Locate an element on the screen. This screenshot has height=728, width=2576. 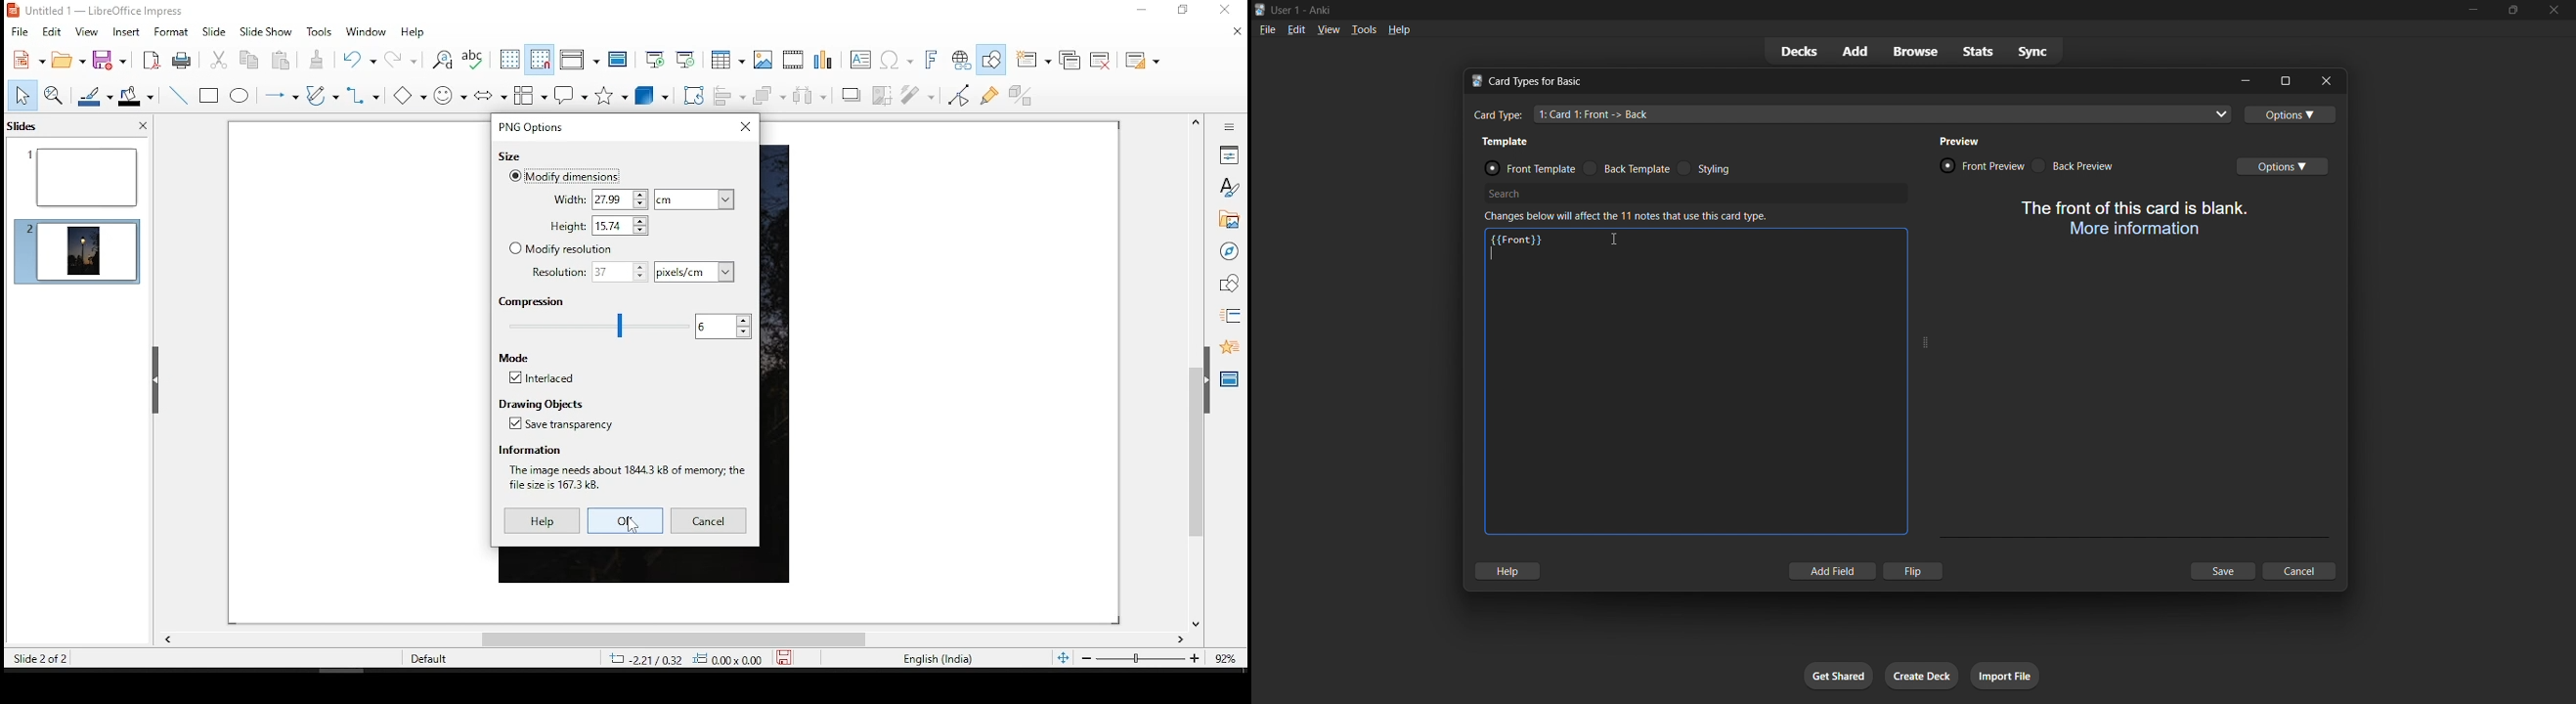
maximize is located at coordinates (2282, 80).